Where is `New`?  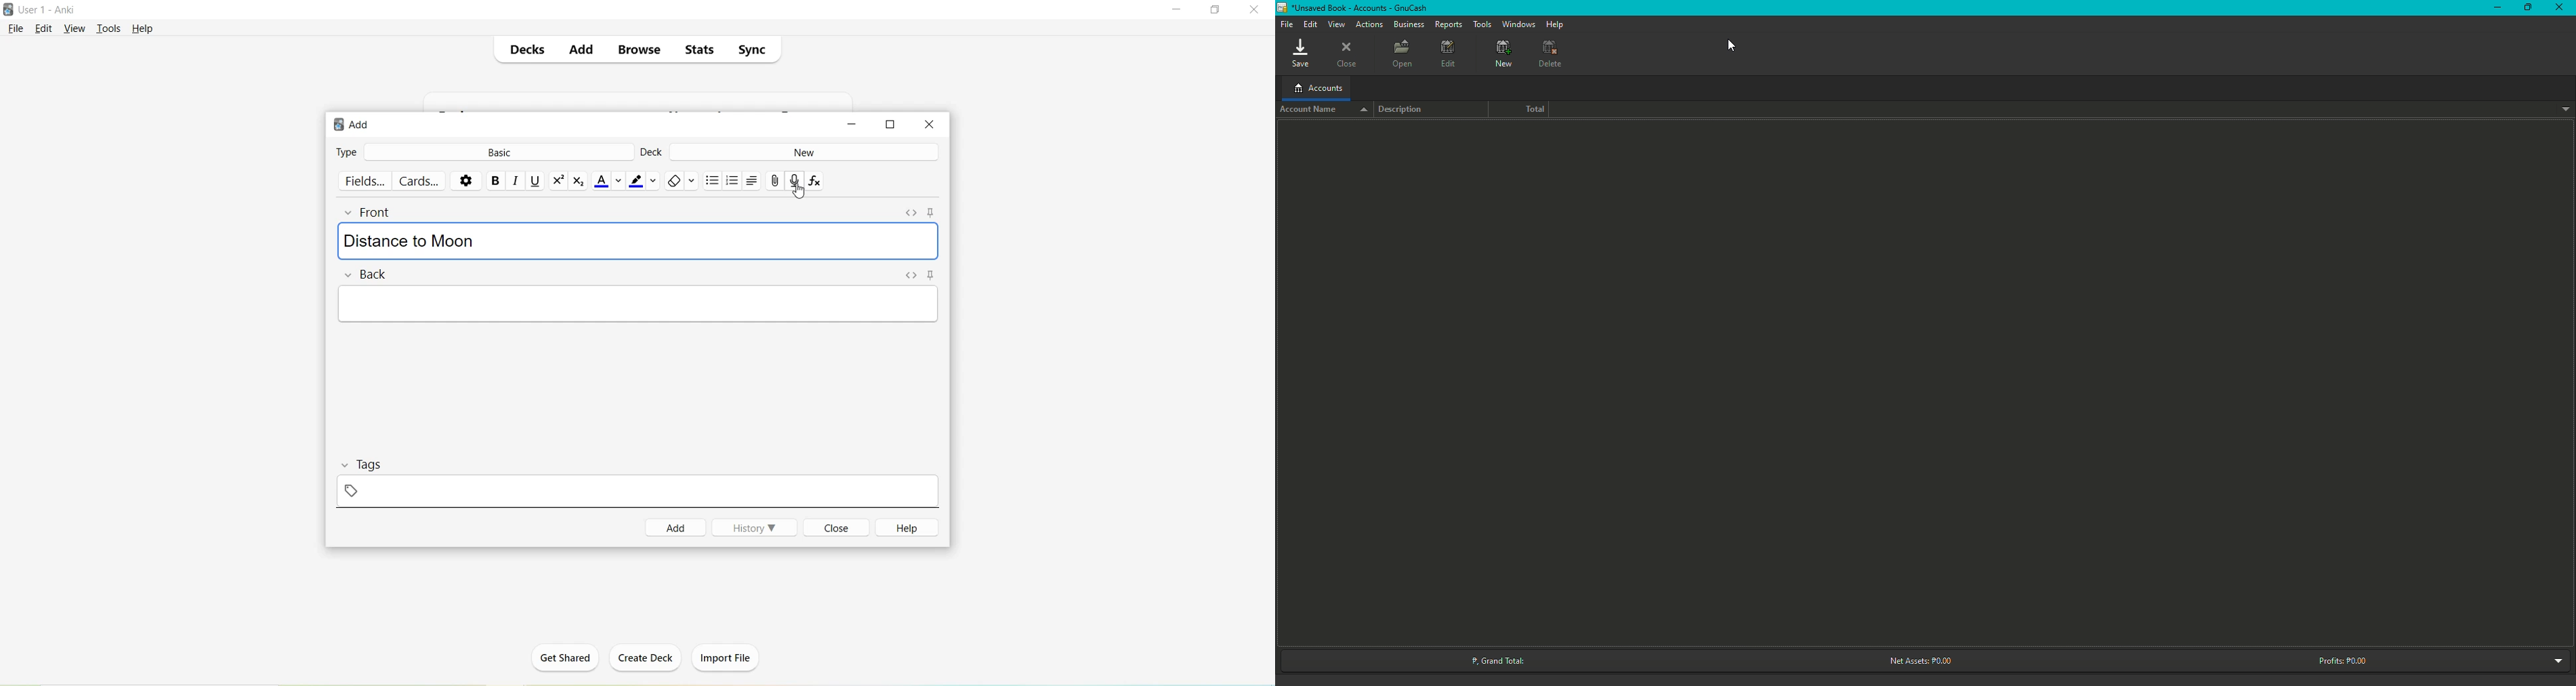
New is located at coordinates (805, 152).